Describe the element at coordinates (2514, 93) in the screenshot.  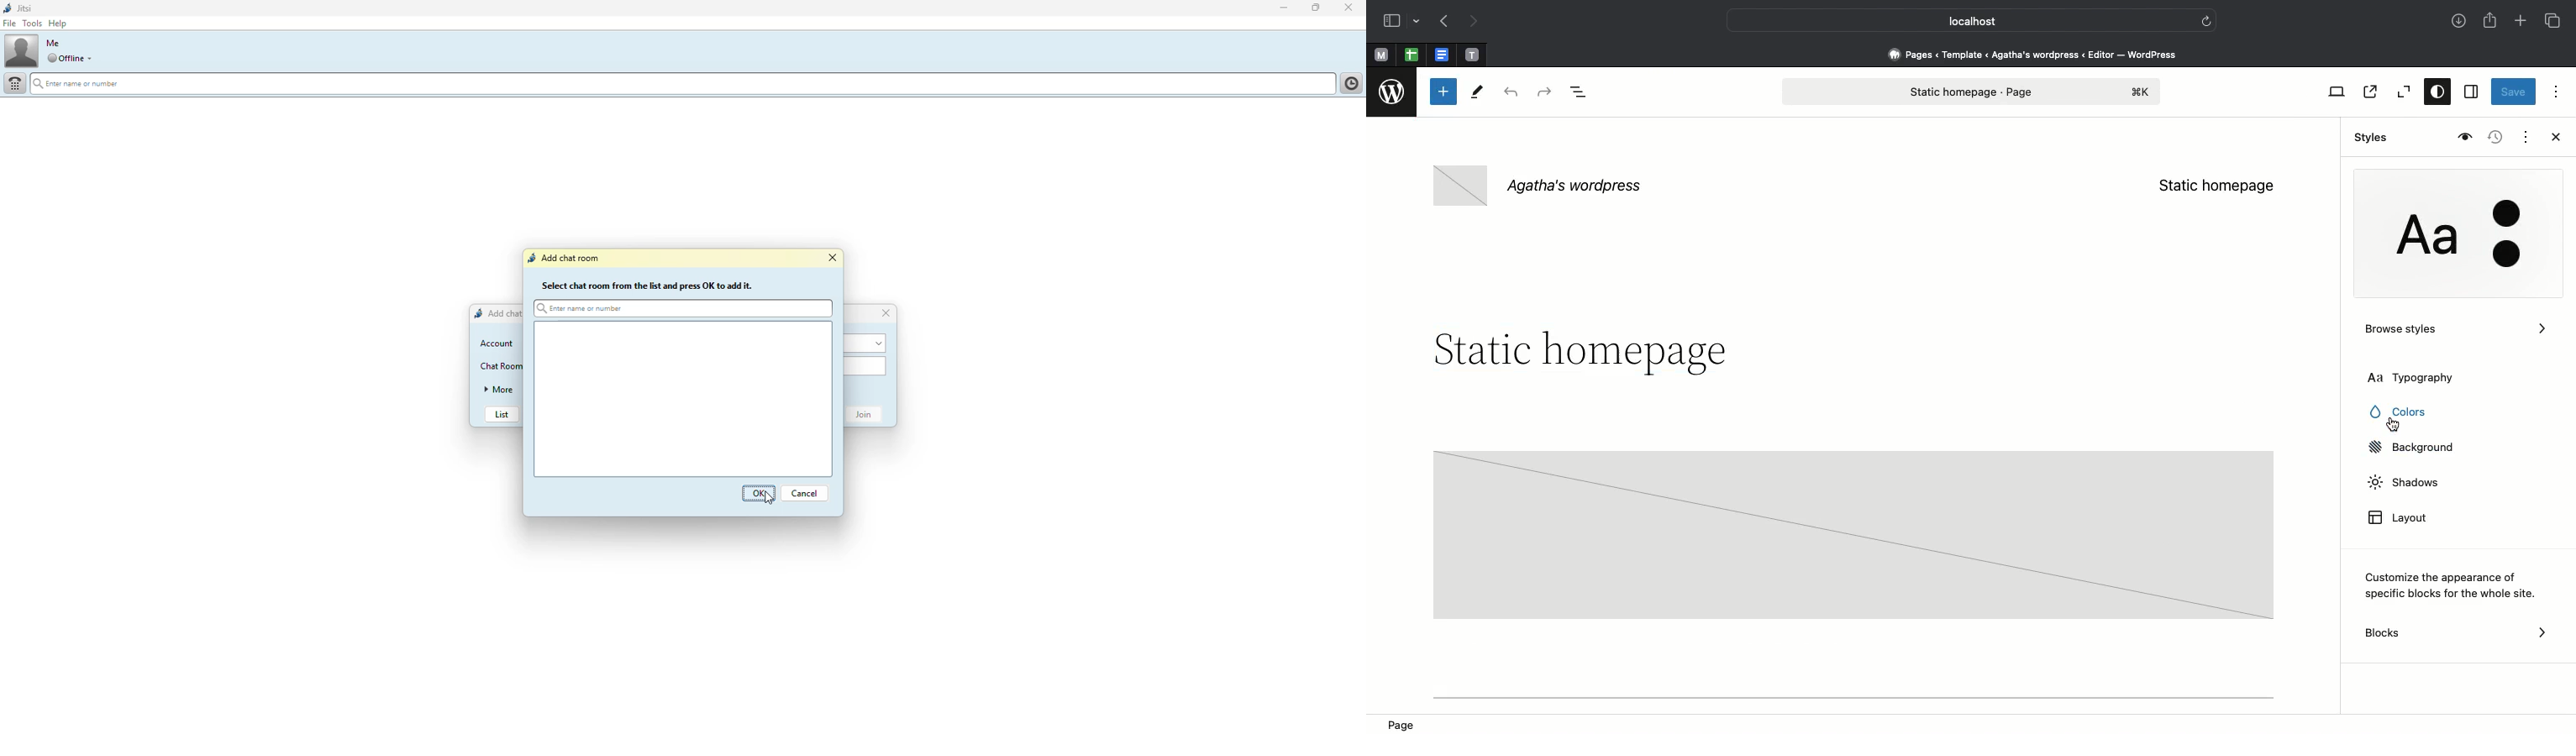
I see `Save` at that location.